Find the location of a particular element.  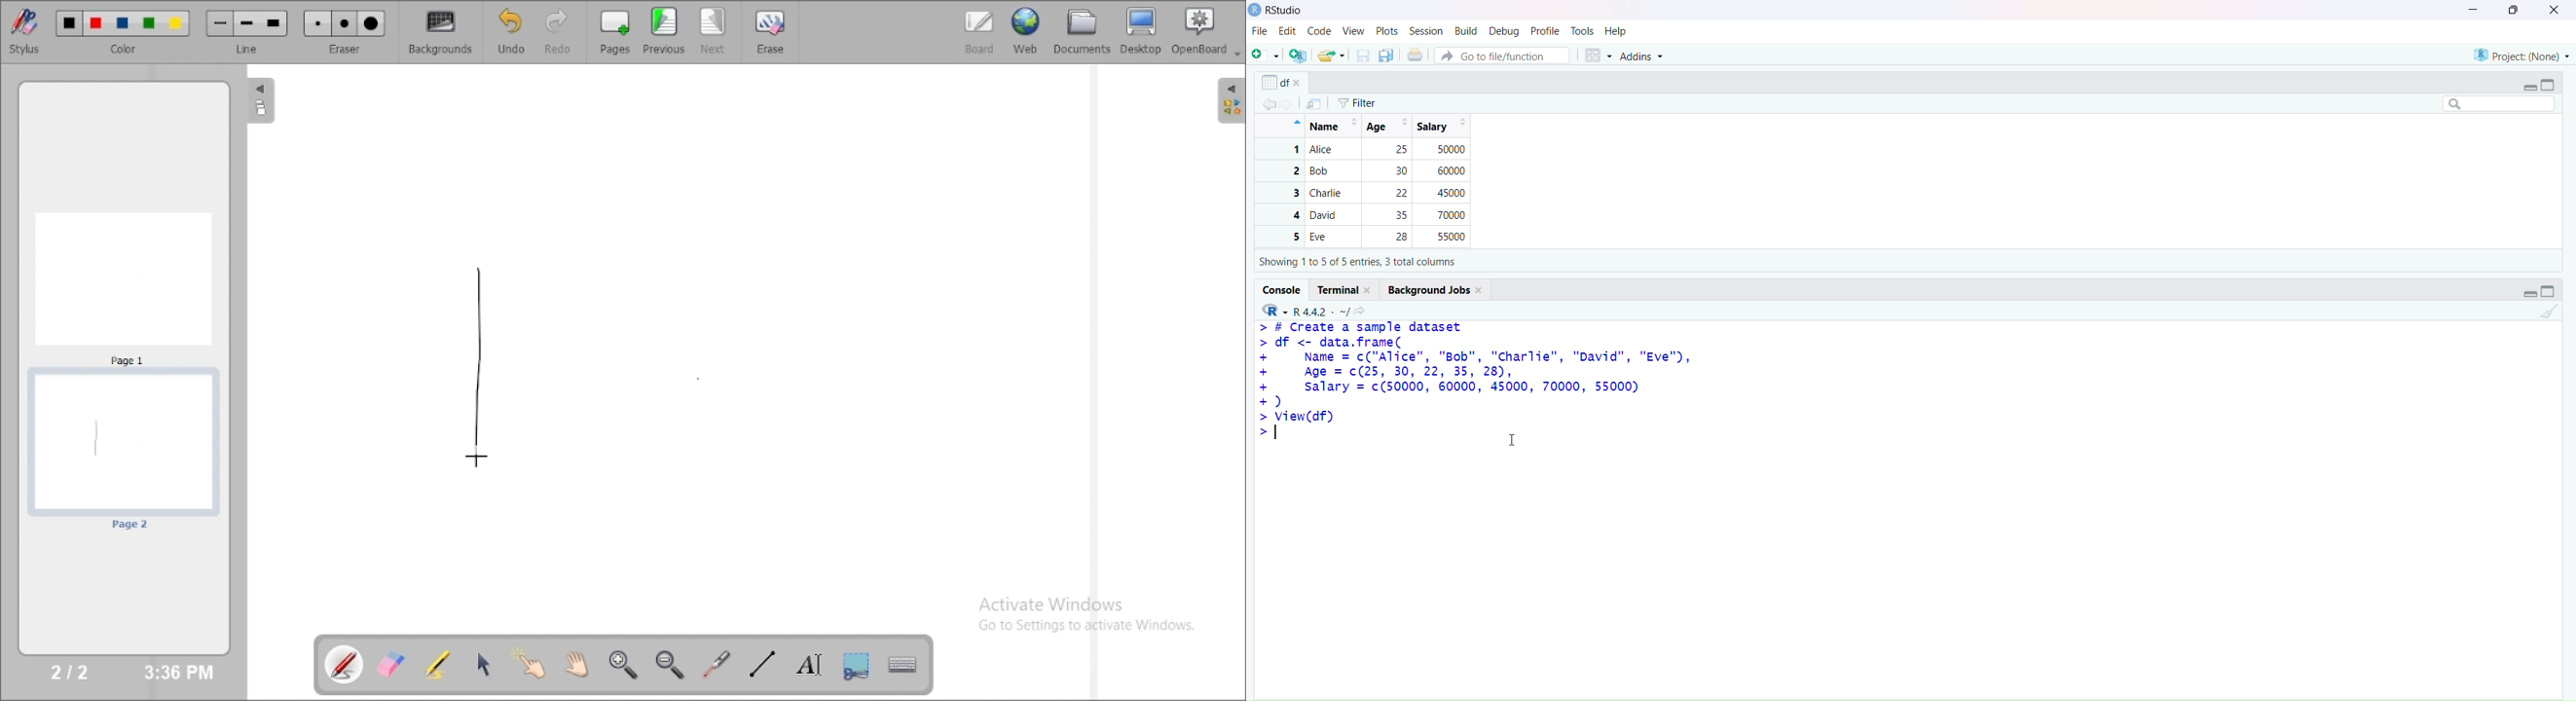

text cursor is located at coordinates (1280, 432).